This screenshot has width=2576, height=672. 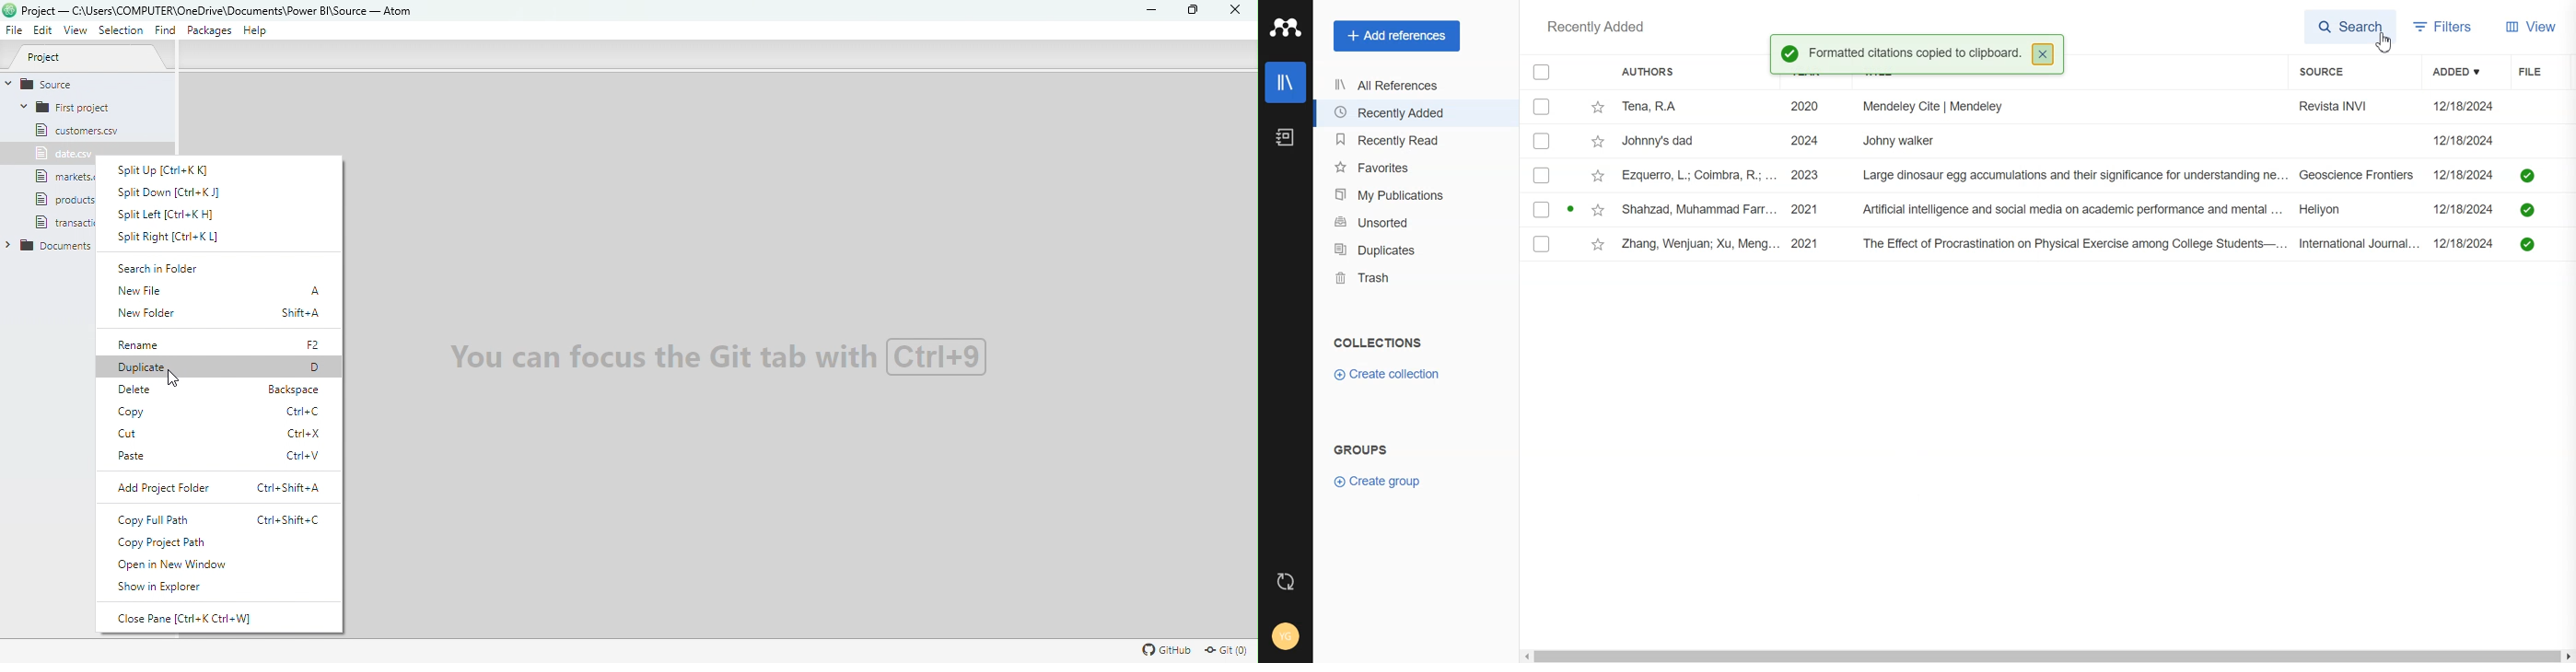 I want to click on Duplicates, so click(x=1417, y=250).